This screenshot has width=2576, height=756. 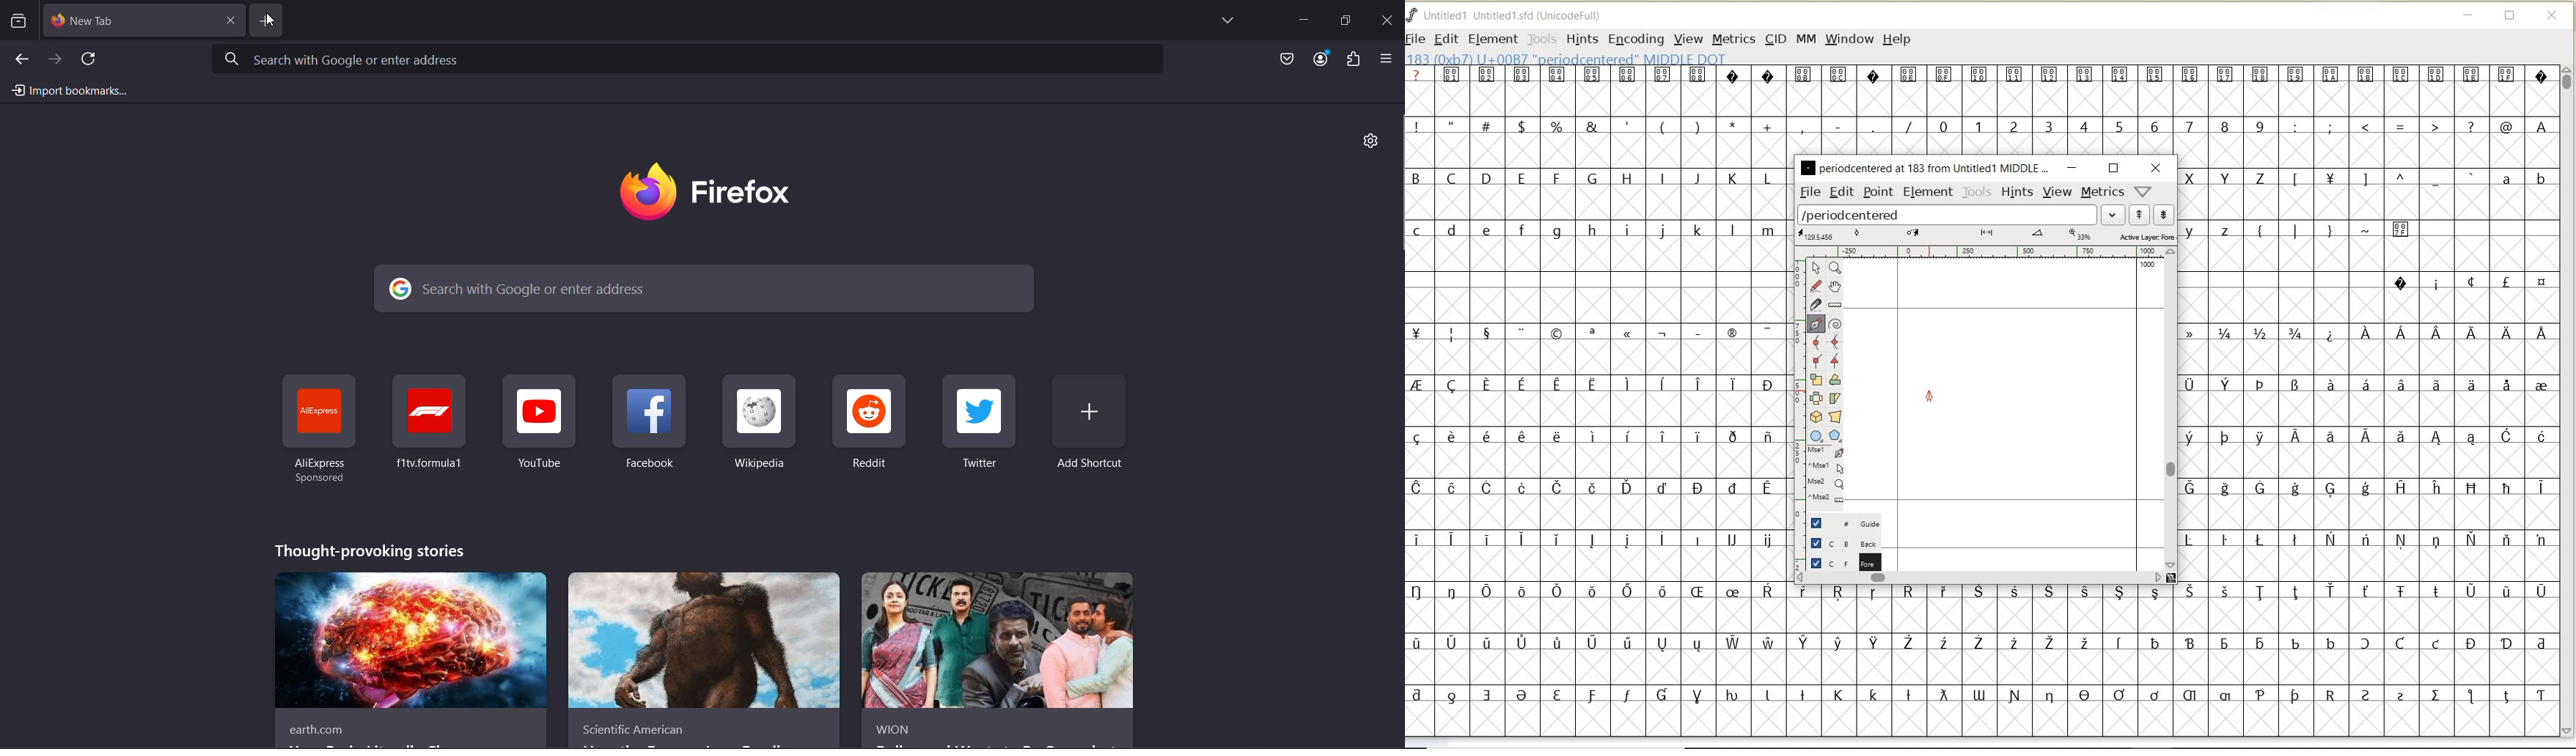 What do you see at coordinates (1988, 253) in the screenshot?
I see `ruler` at bounding box center [1988, 253].